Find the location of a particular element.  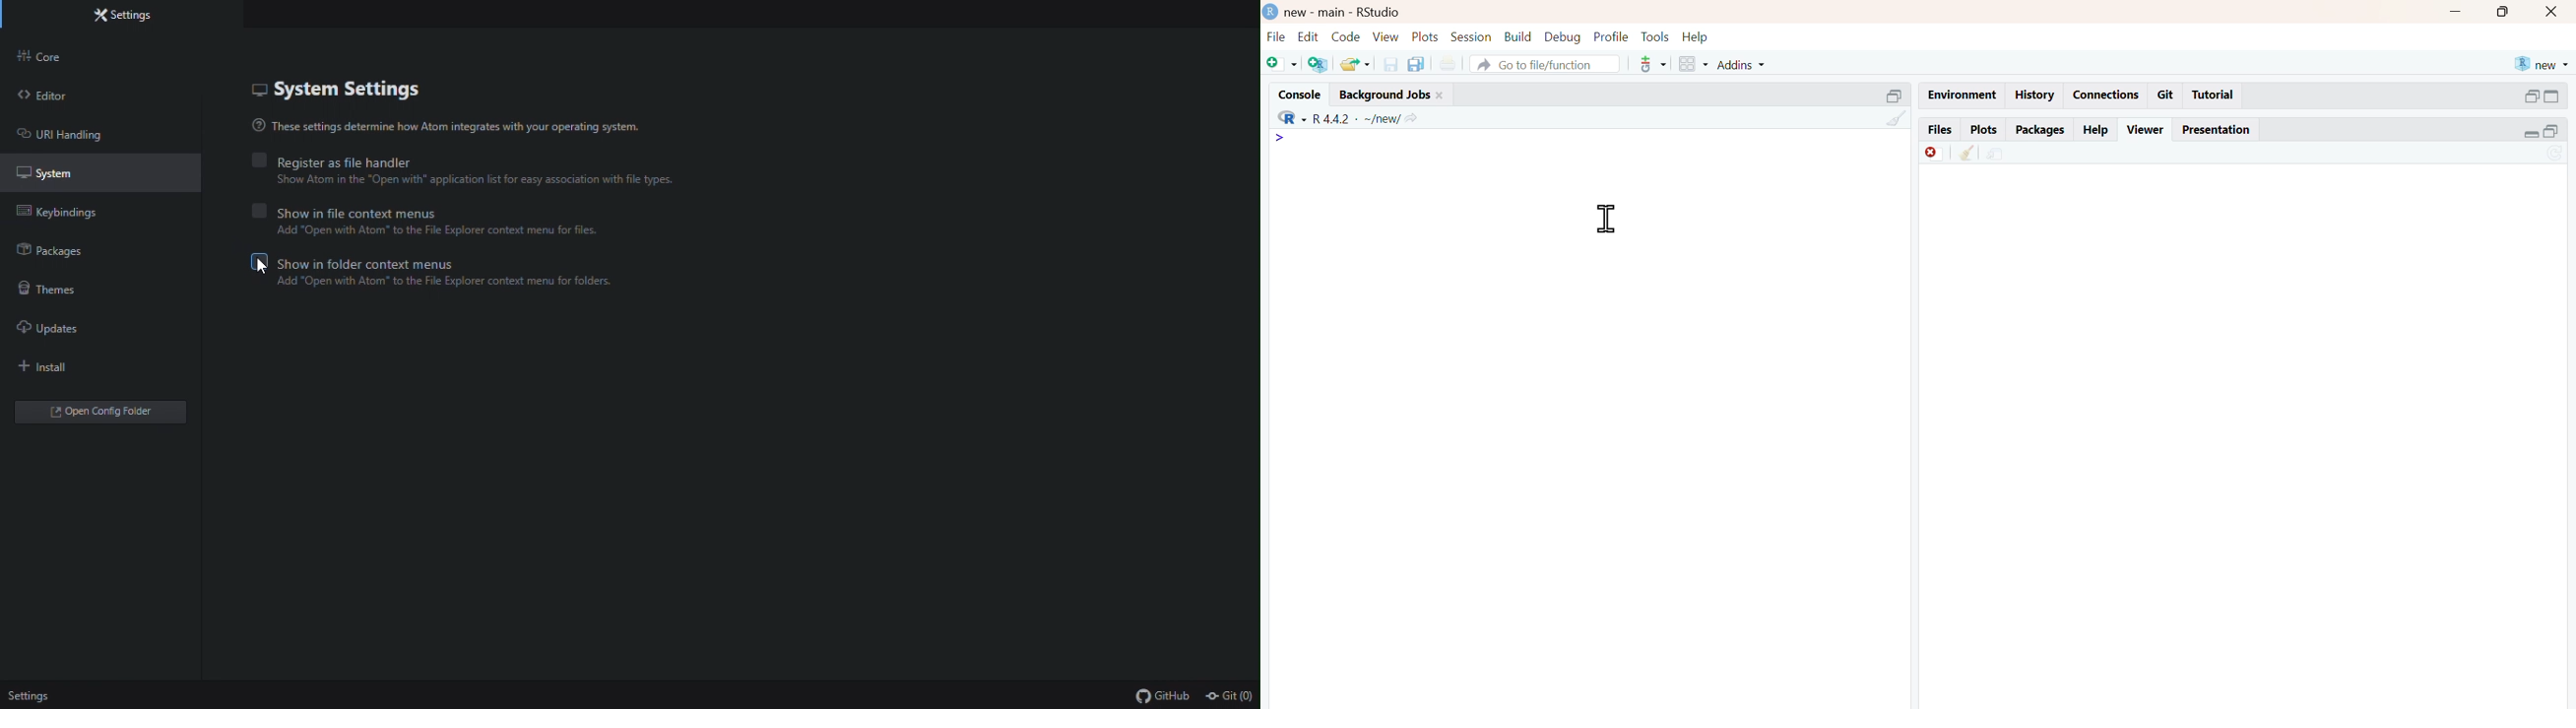

share folder as is located at coordinates (1356, 64).